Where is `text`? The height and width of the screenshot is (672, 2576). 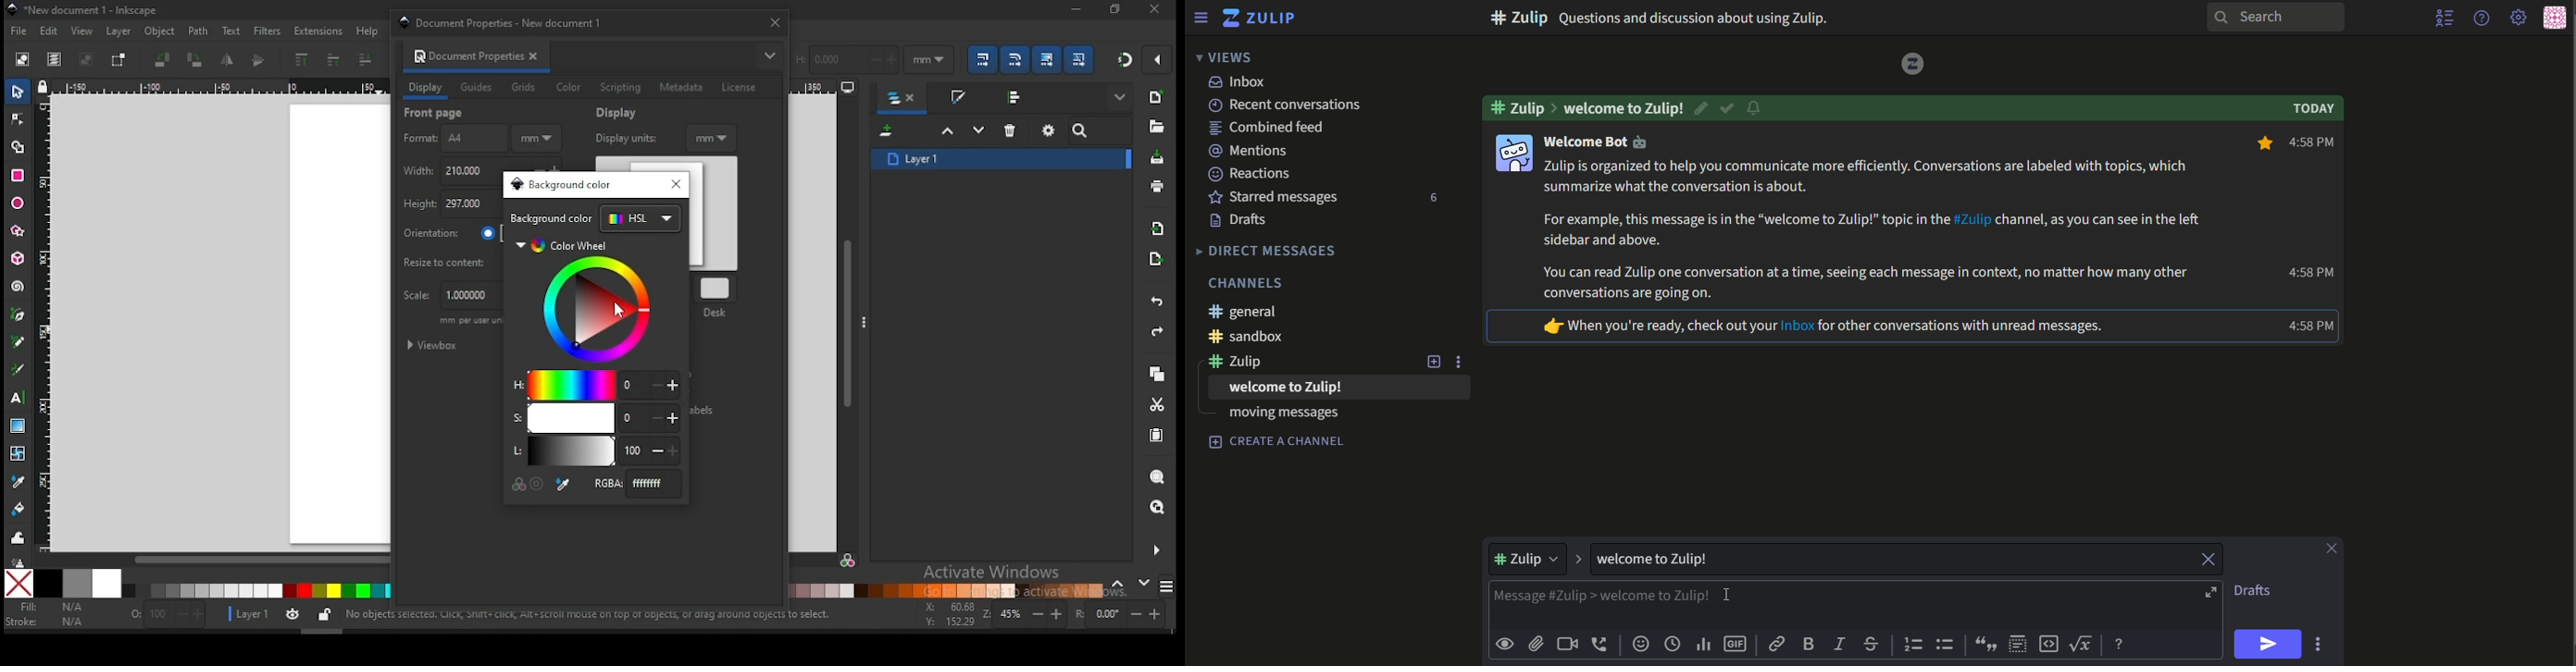
text is located at coordinates (1240, 83).